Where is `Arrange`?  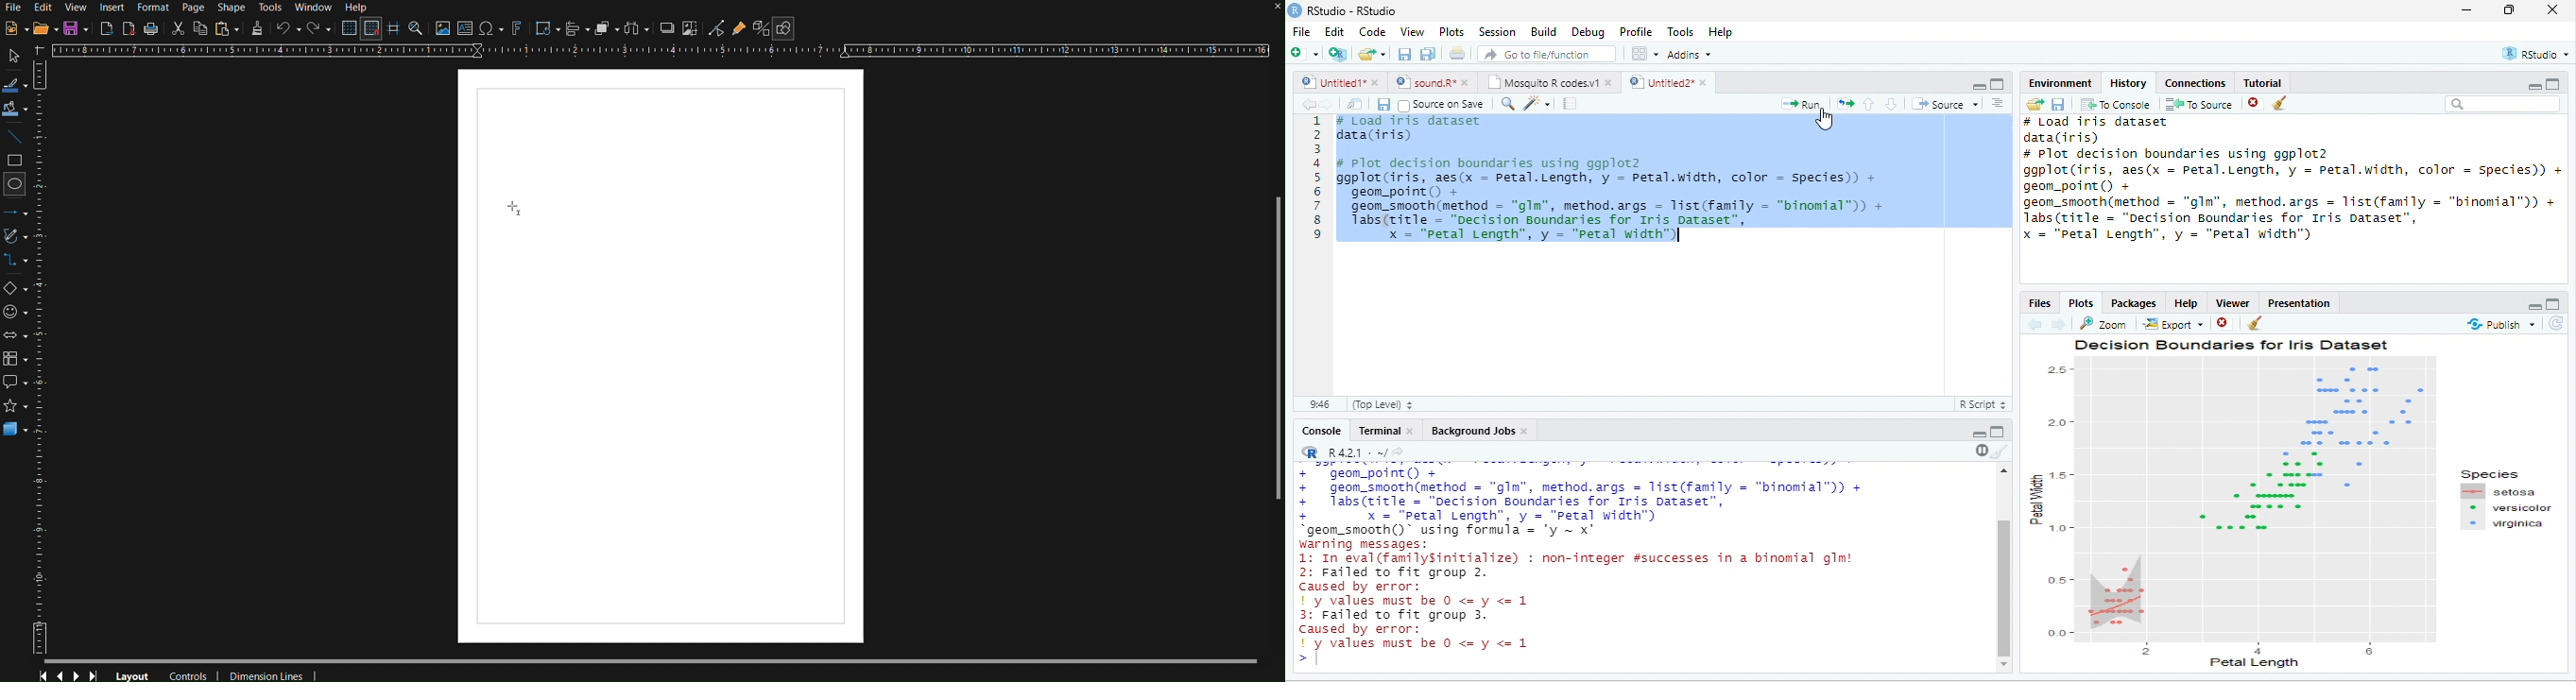
Arrange is located at coordinates (606, 29).